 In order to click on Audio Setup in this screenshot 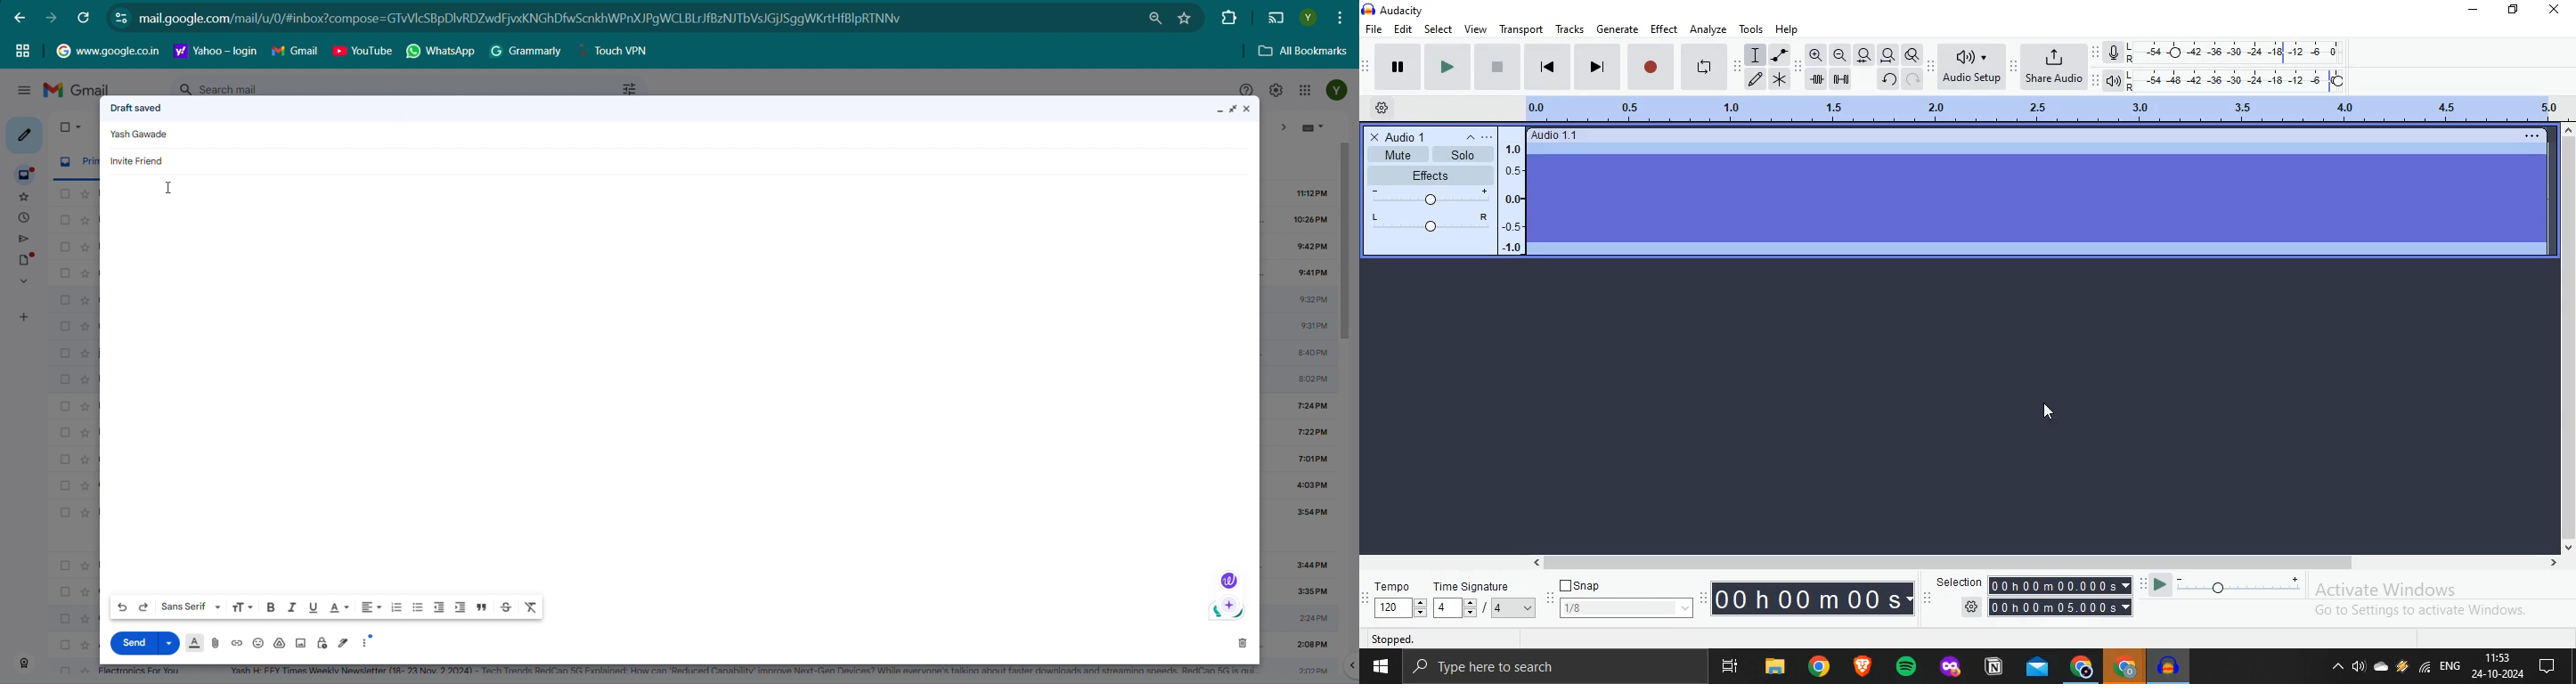, I will do `click(1971, 64)`.